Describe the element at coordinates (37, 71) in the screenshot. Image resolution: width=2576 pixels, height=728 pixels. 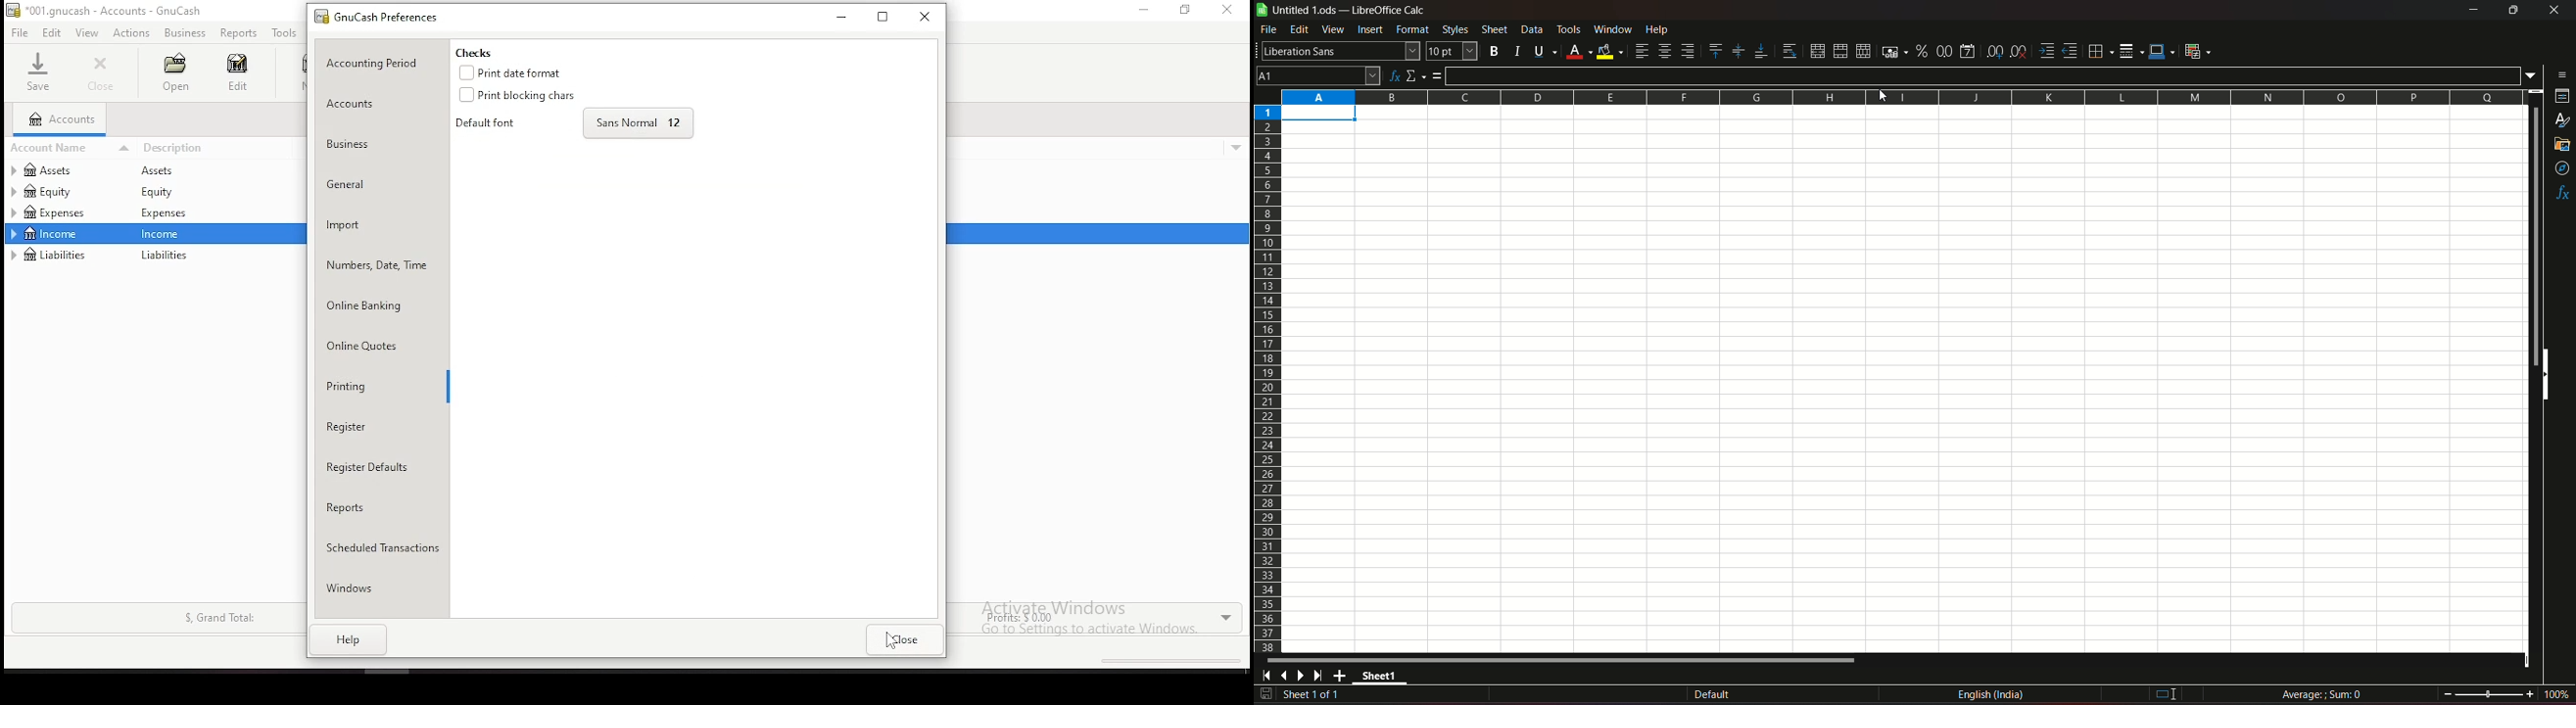
I see `save` at that location.